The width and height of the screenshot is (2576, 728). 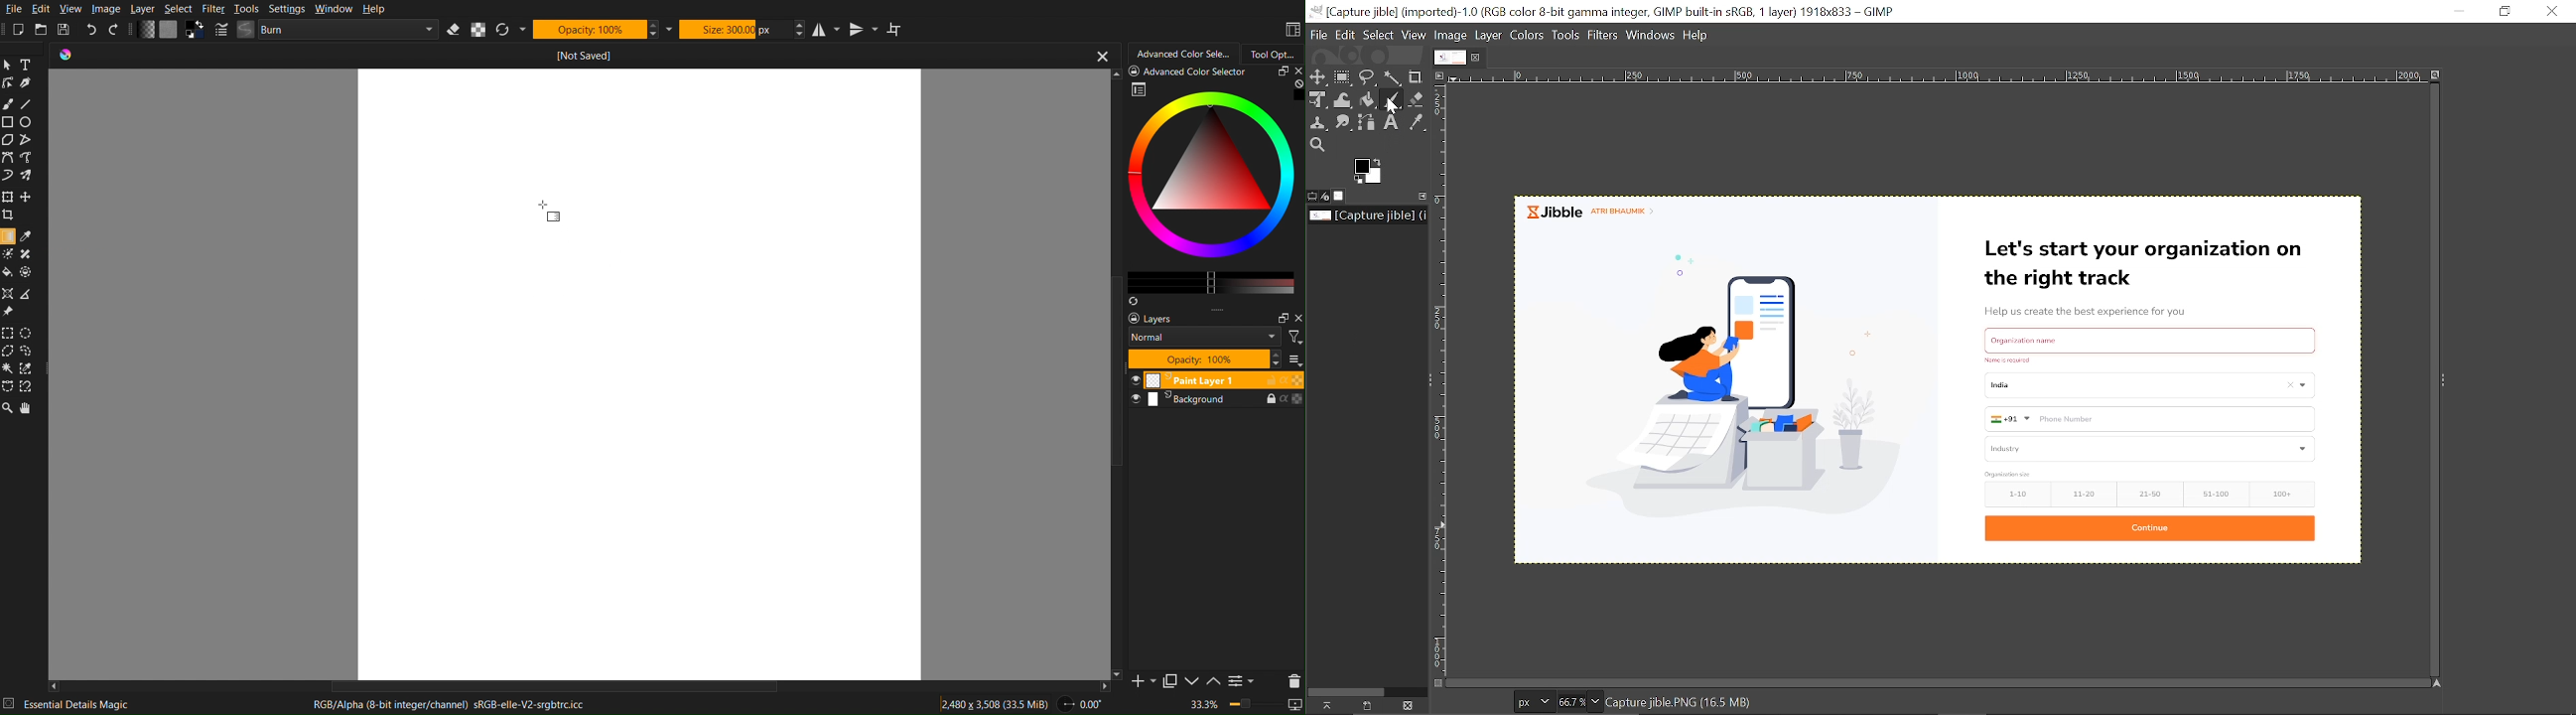 What do you see at coordinates (1939, 378) in the screenshot?
I see `Currently opened omage` at bounding box center [1939, 378].